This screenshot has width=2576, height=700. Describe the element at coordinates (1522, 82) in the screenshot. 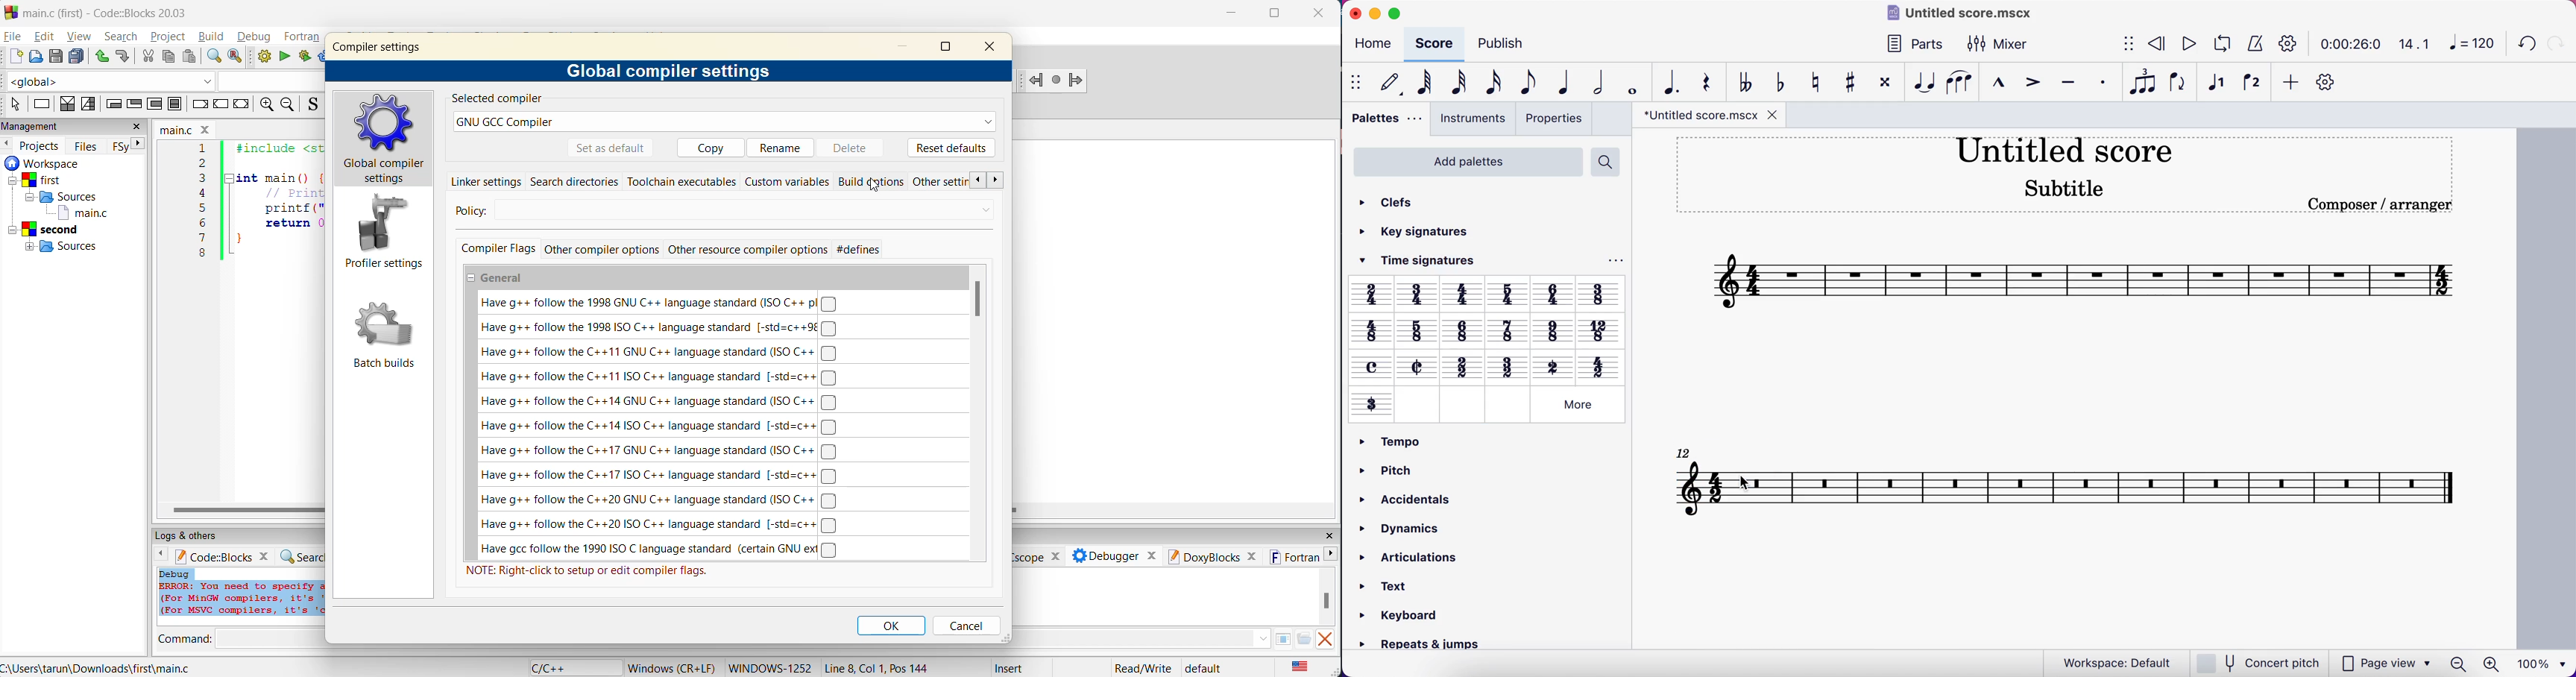

I see `eight note` at that location.